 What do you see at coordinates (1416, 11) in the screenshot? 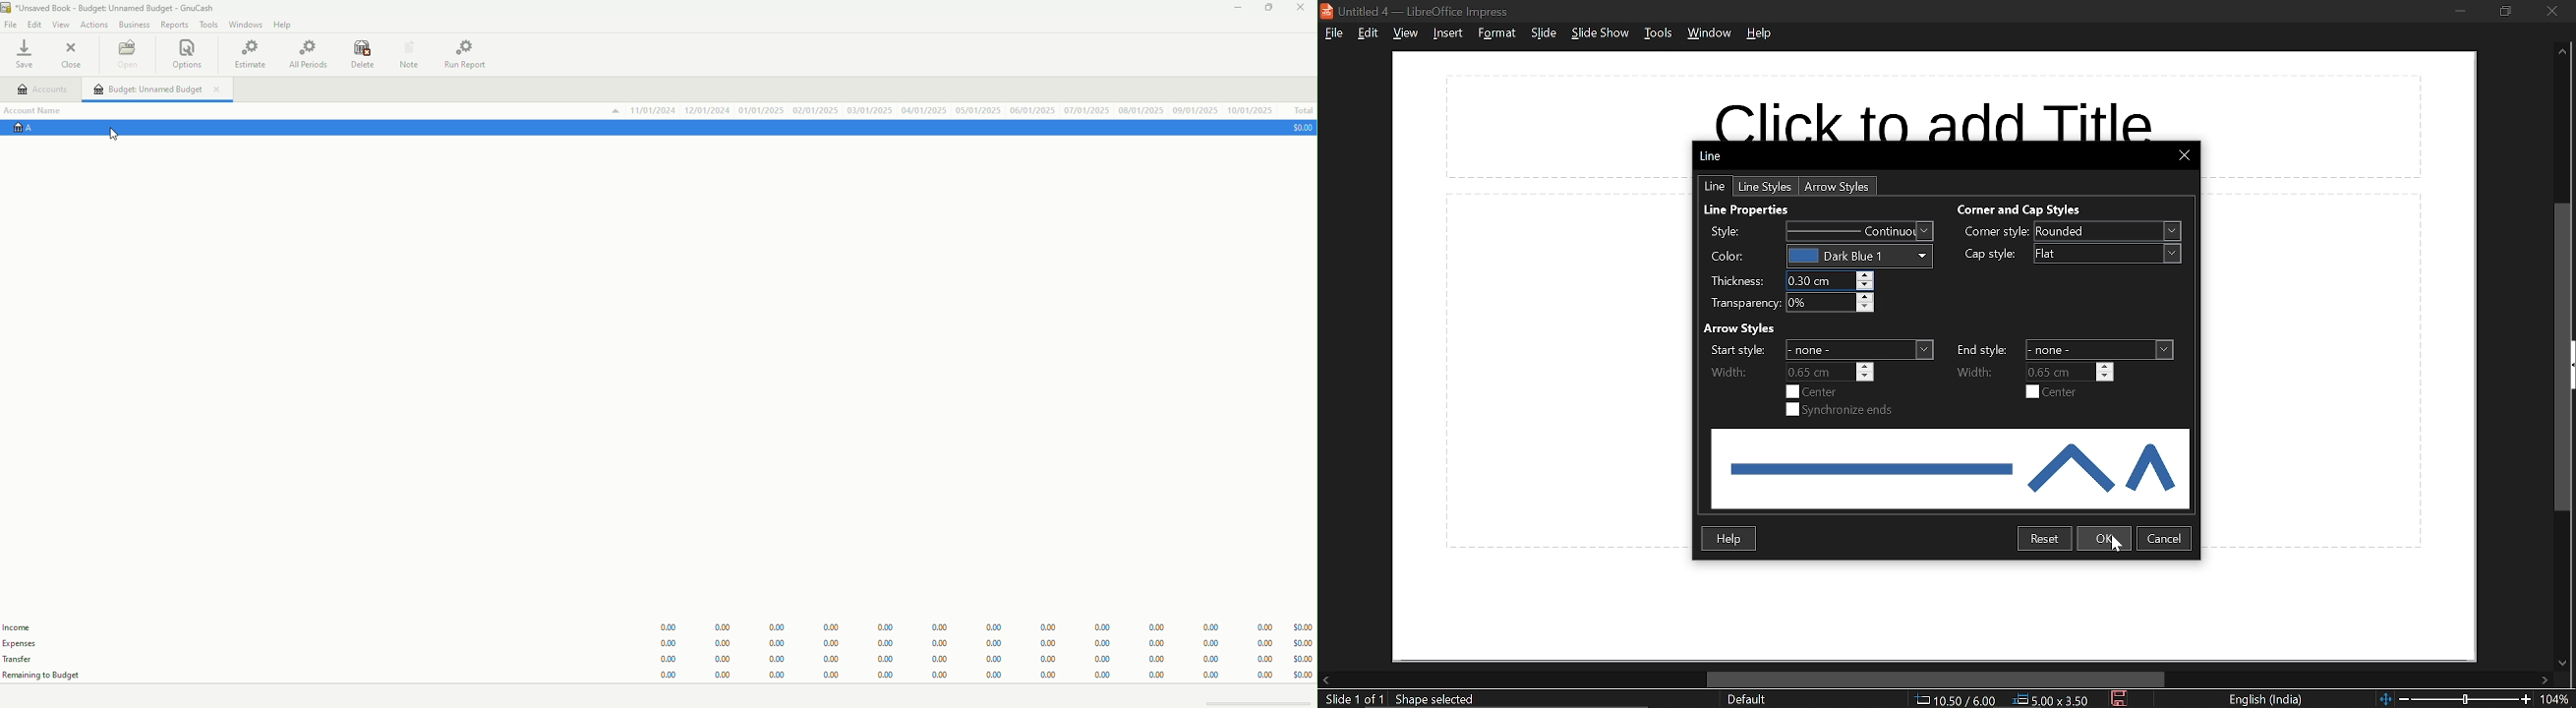
I see `current window` at bounding box center [1416, 11].